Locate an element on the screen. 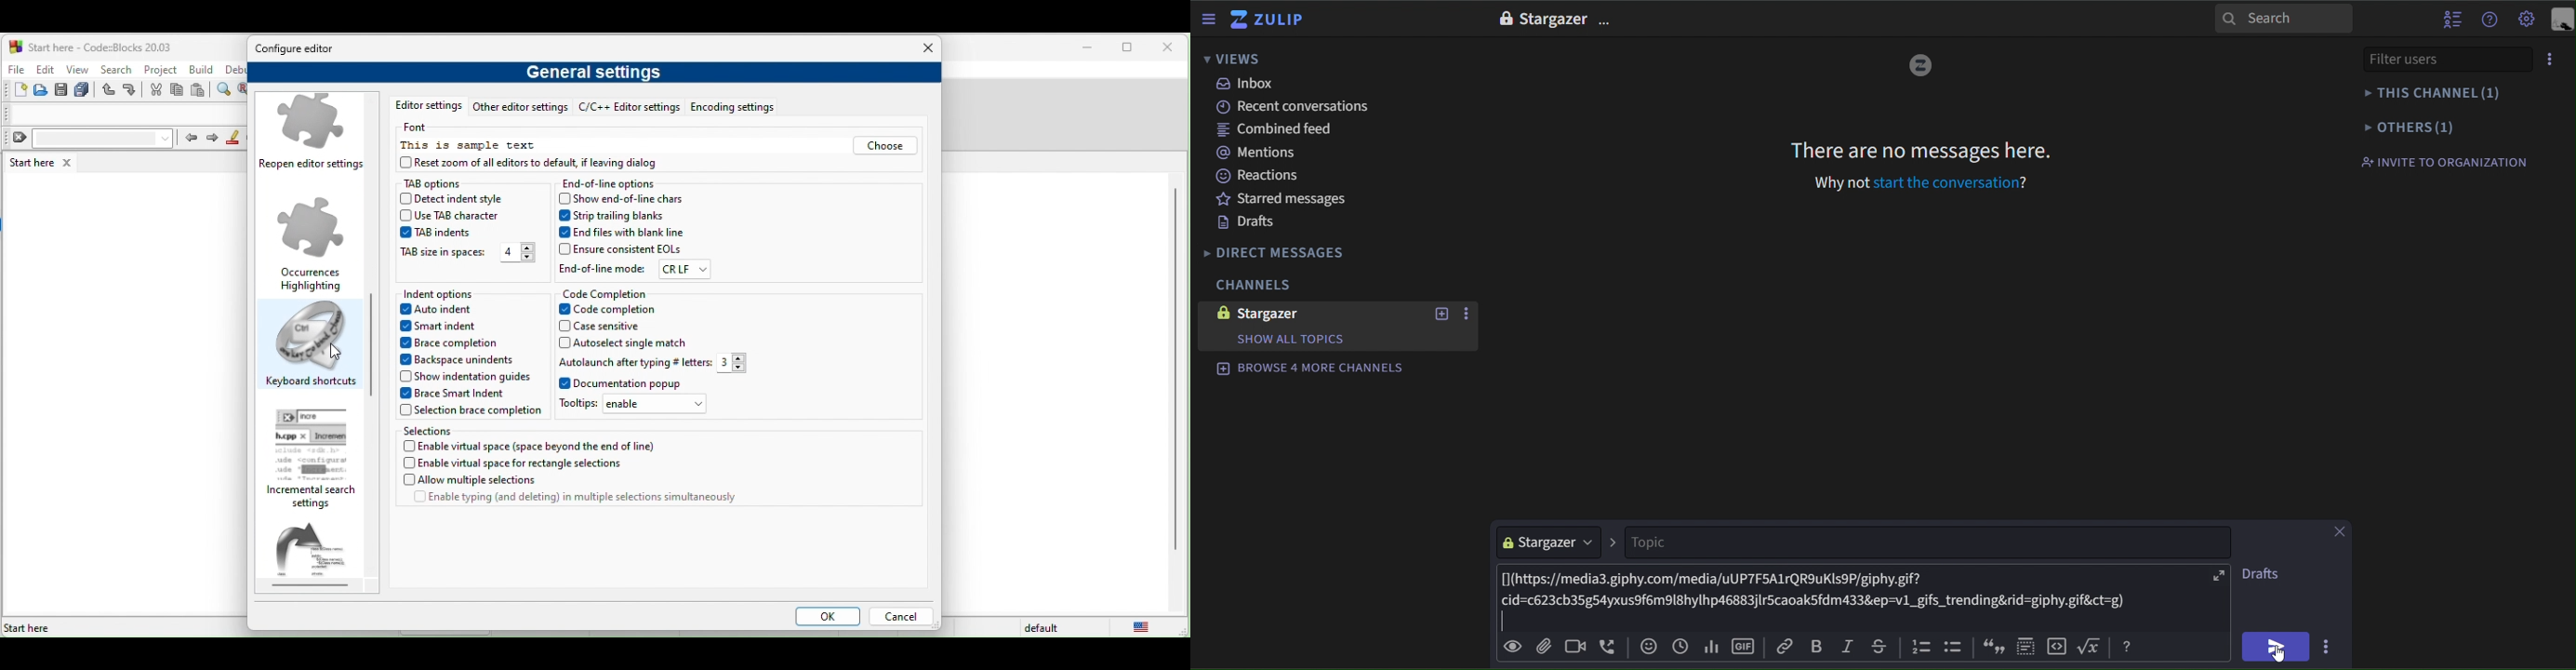 The height and width of the screenshot is (672, 2576). Stargazer is located at coordinates (1553, 20).